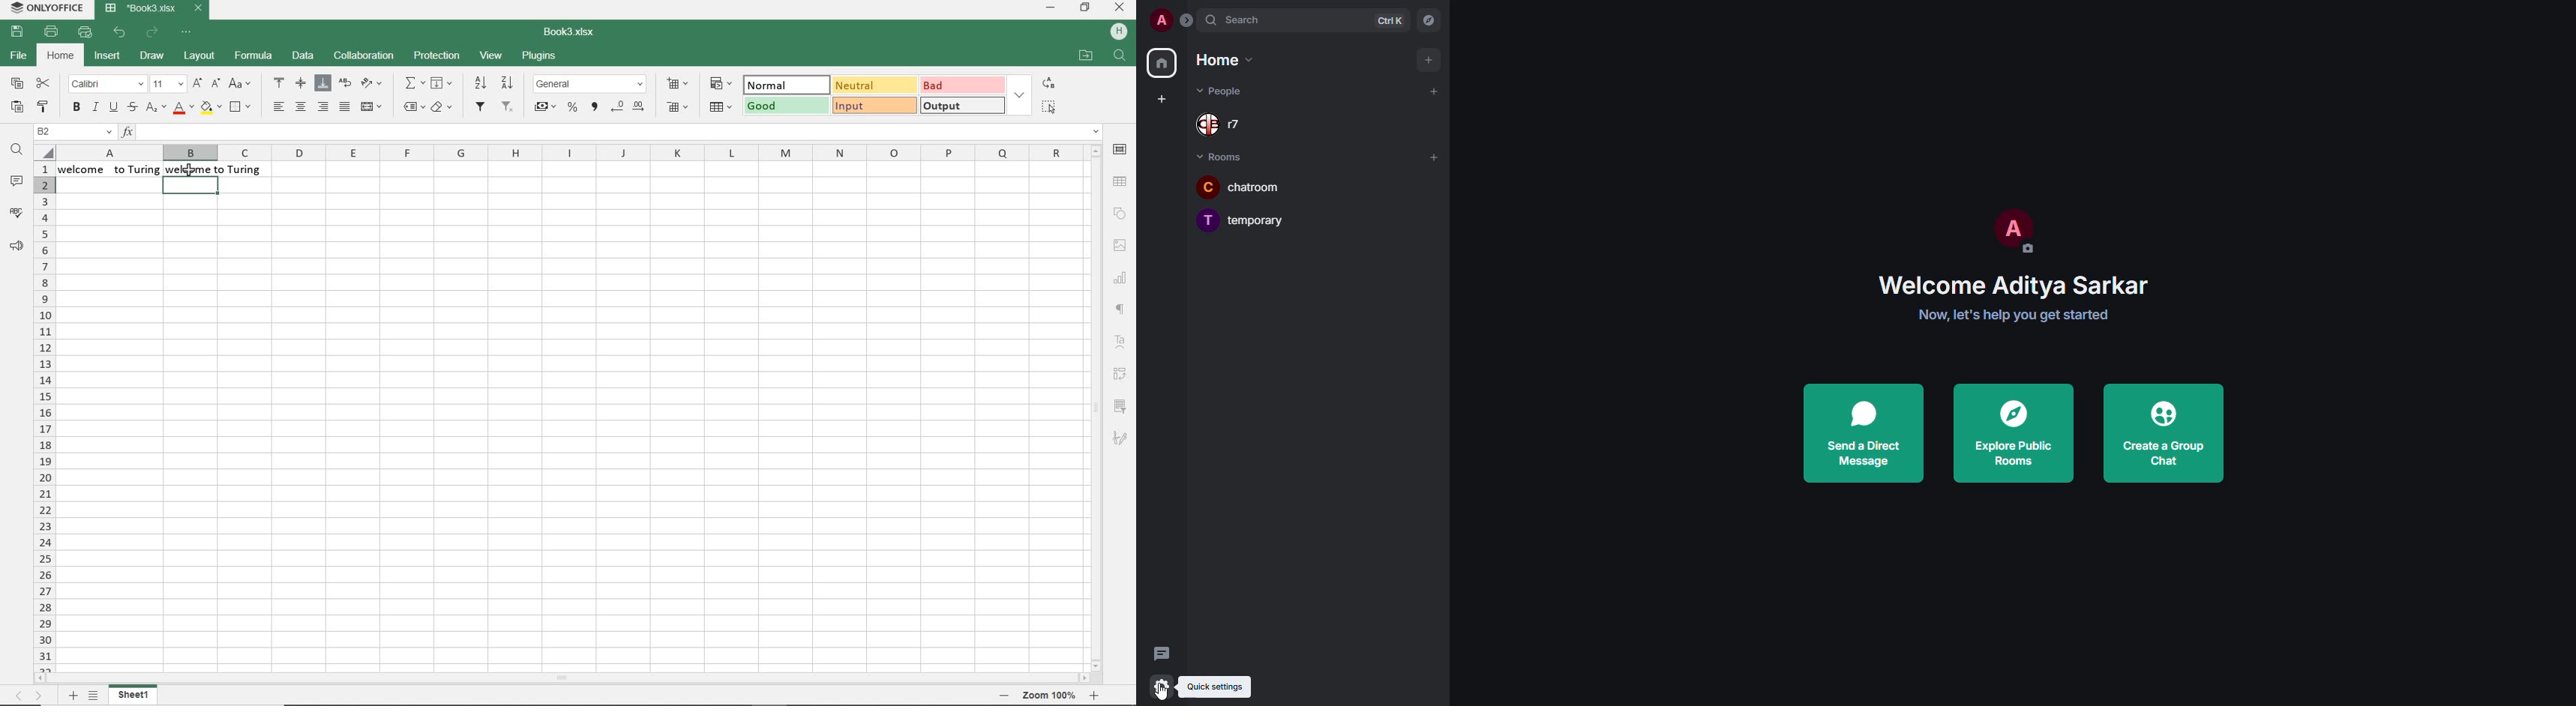  I want to click on cell settings, so click(1122, 149).